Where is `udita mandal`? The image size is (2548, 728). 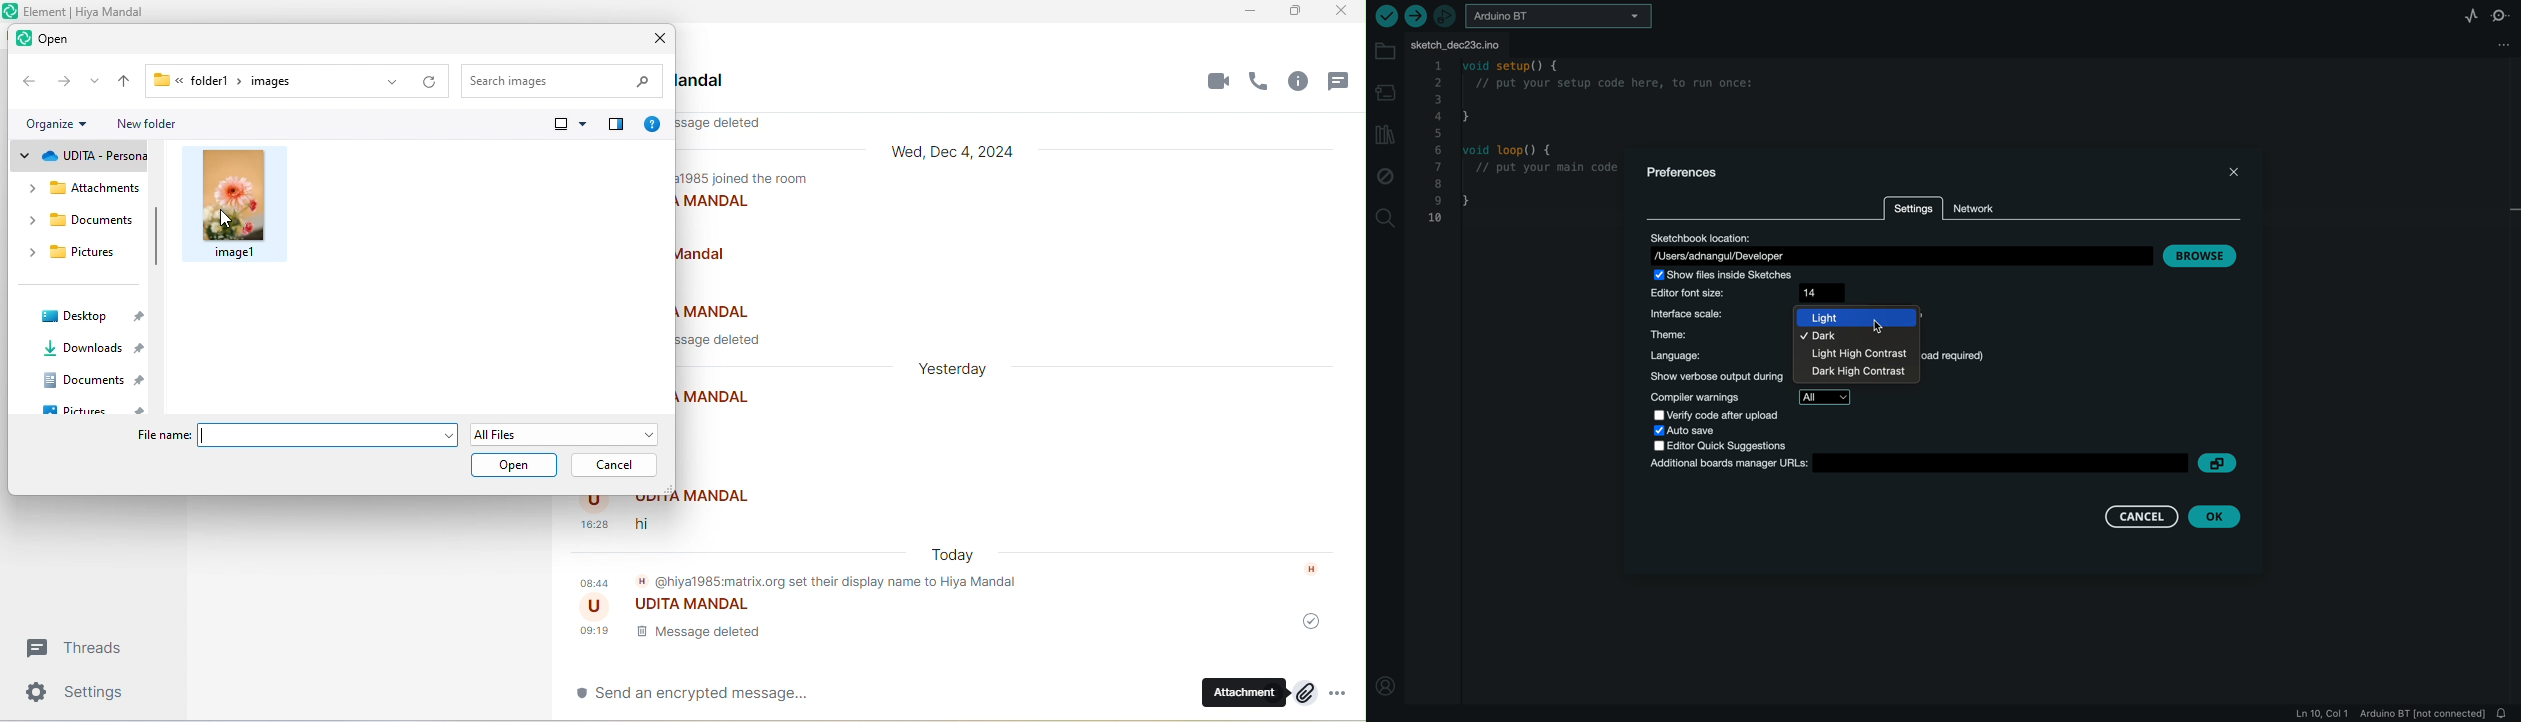
udita mandal is located at coordinates (678, 607).